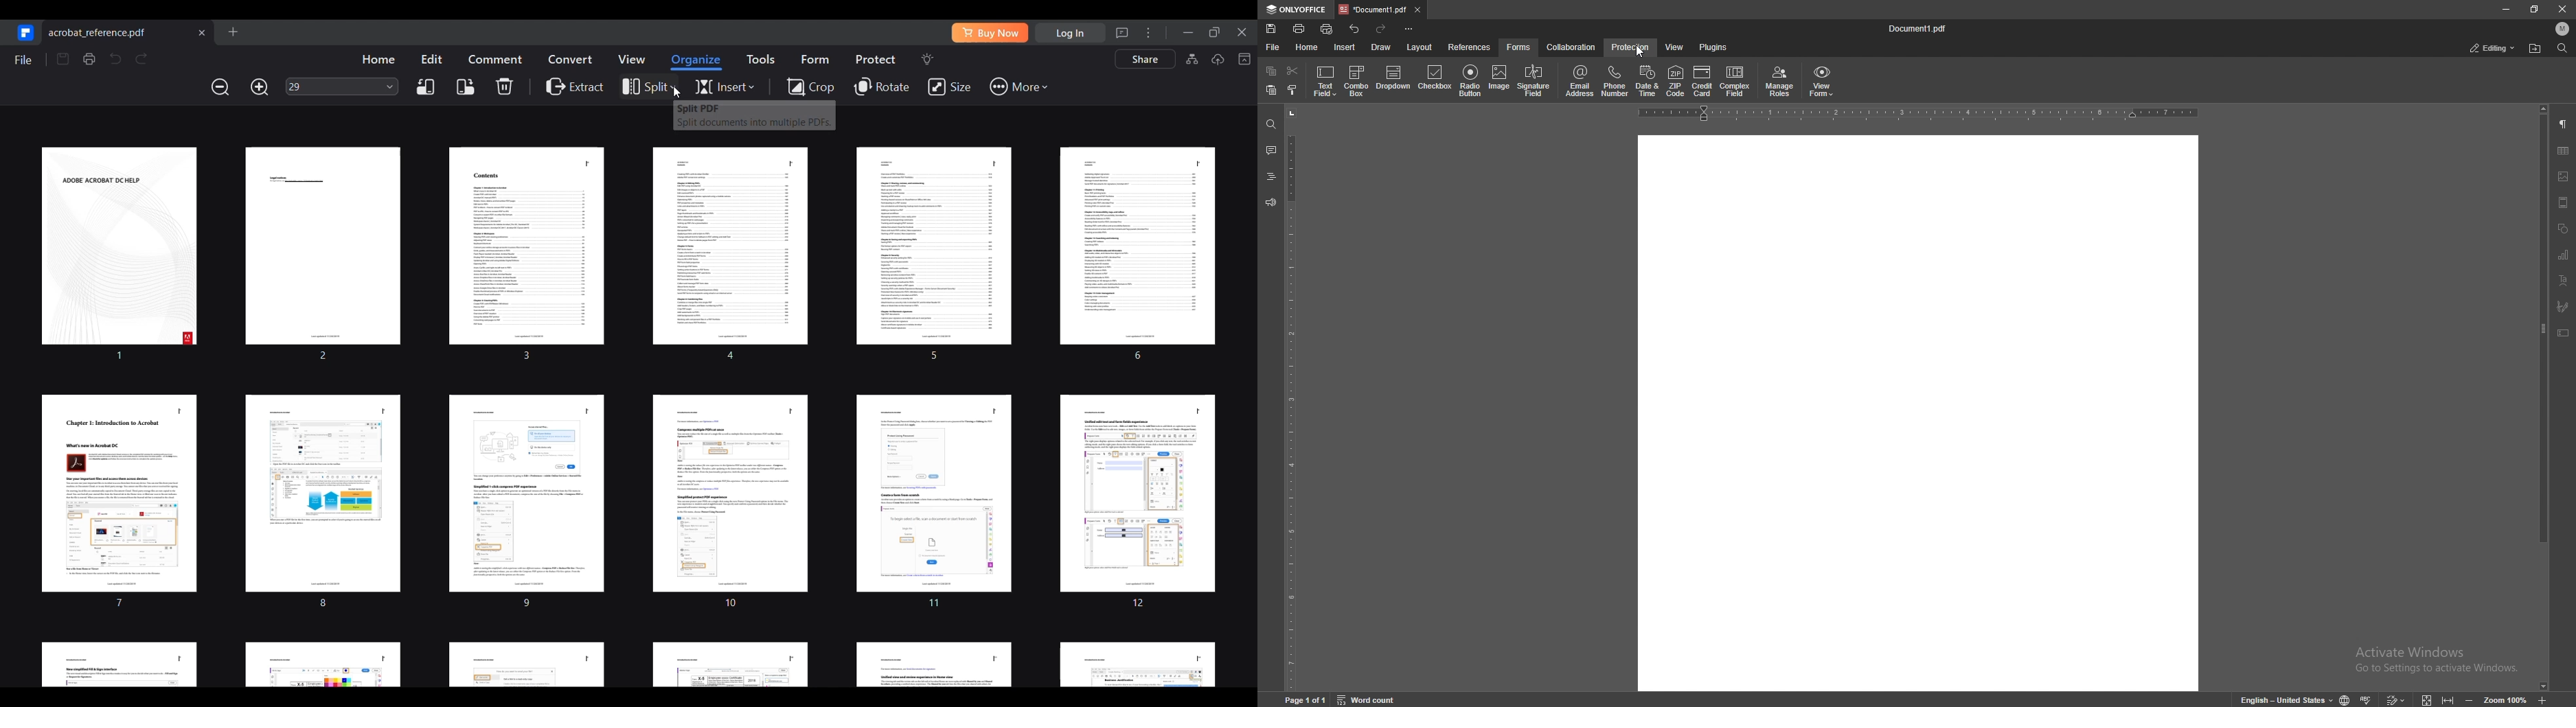 The width and height of the screenshot is (2576, 728). I want to click on feedback, so click(1270, 202).